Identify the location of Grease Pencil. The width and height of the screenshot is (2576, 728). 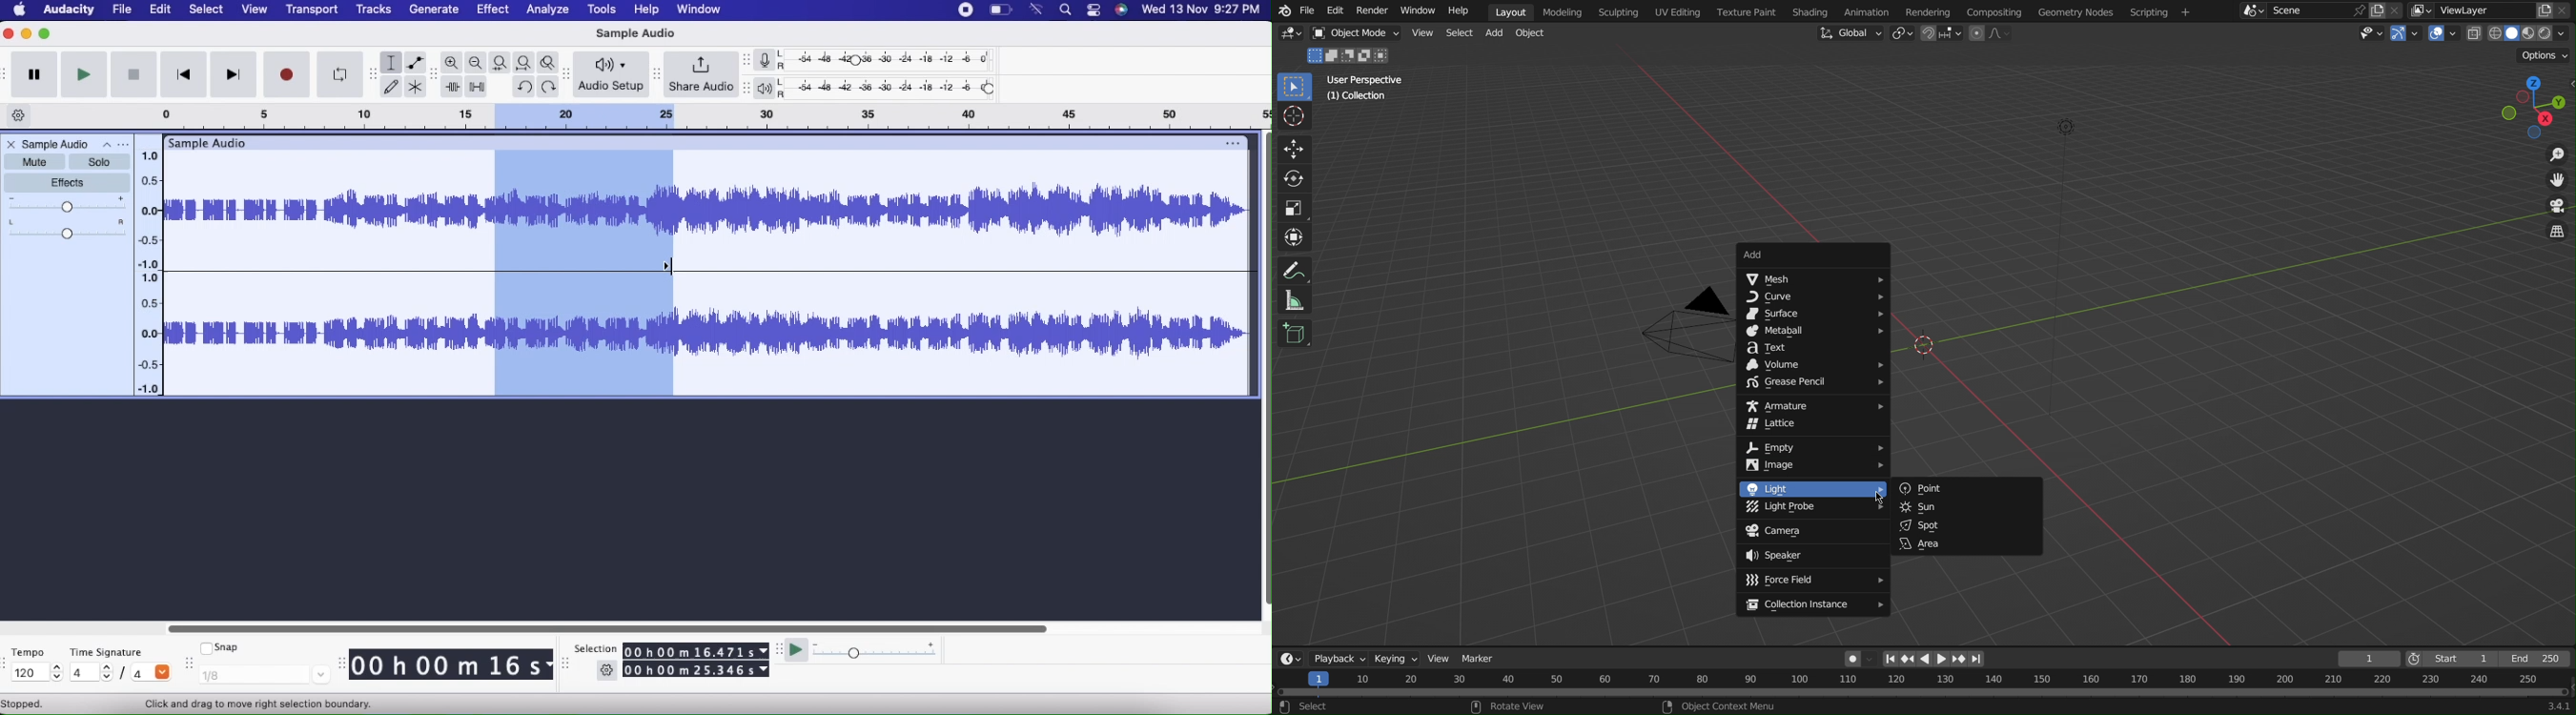
(1813, 384).